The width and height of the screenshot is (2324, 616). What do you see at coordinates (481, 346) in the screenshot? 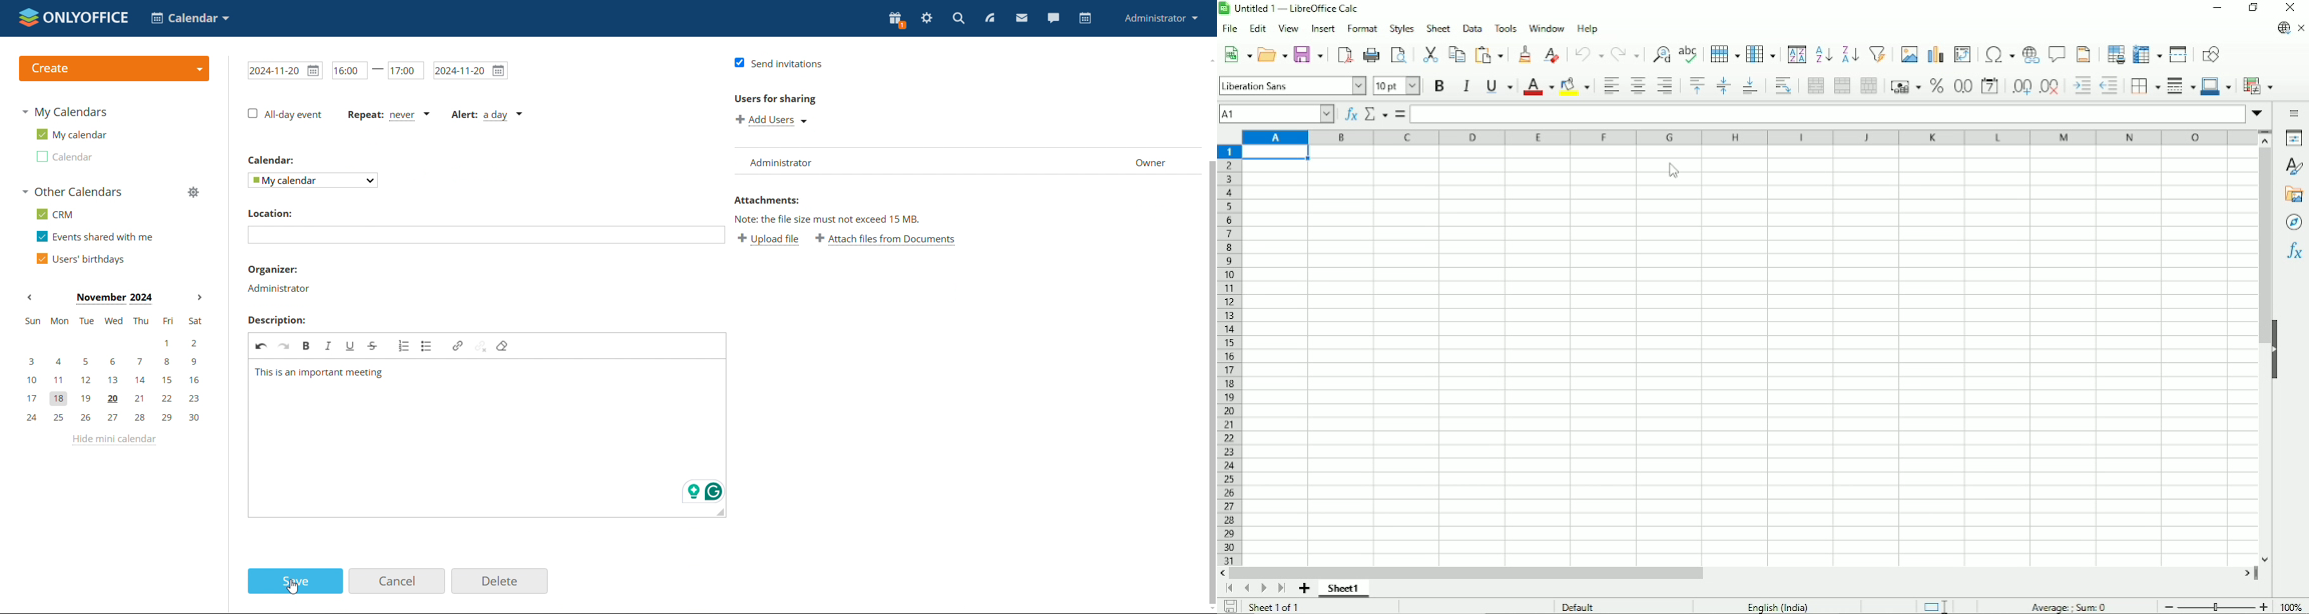
I see `unlink` at bounding box center [481, 346].